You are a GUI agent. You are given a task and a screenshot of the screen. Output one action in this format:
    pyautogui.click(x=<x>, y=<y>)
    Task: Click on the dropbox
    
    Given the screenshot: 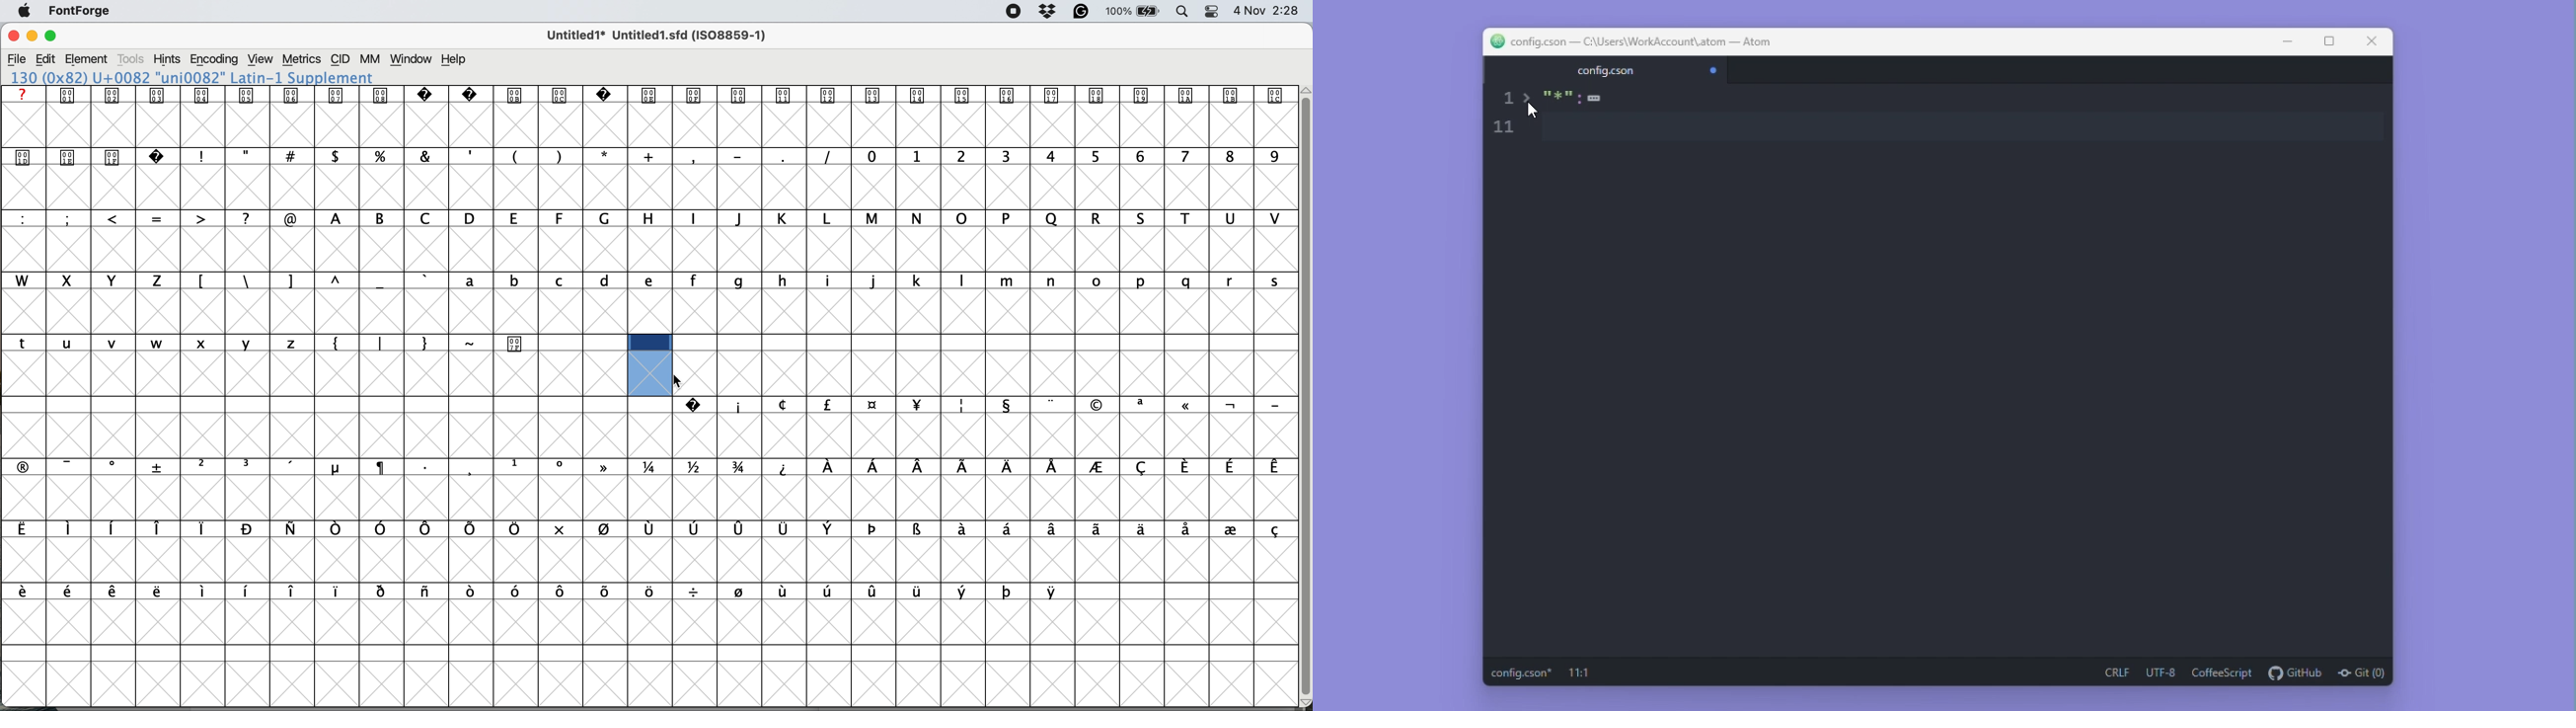 What is the action you would take?
    pyautogui.click(x=1050, y=11)
    